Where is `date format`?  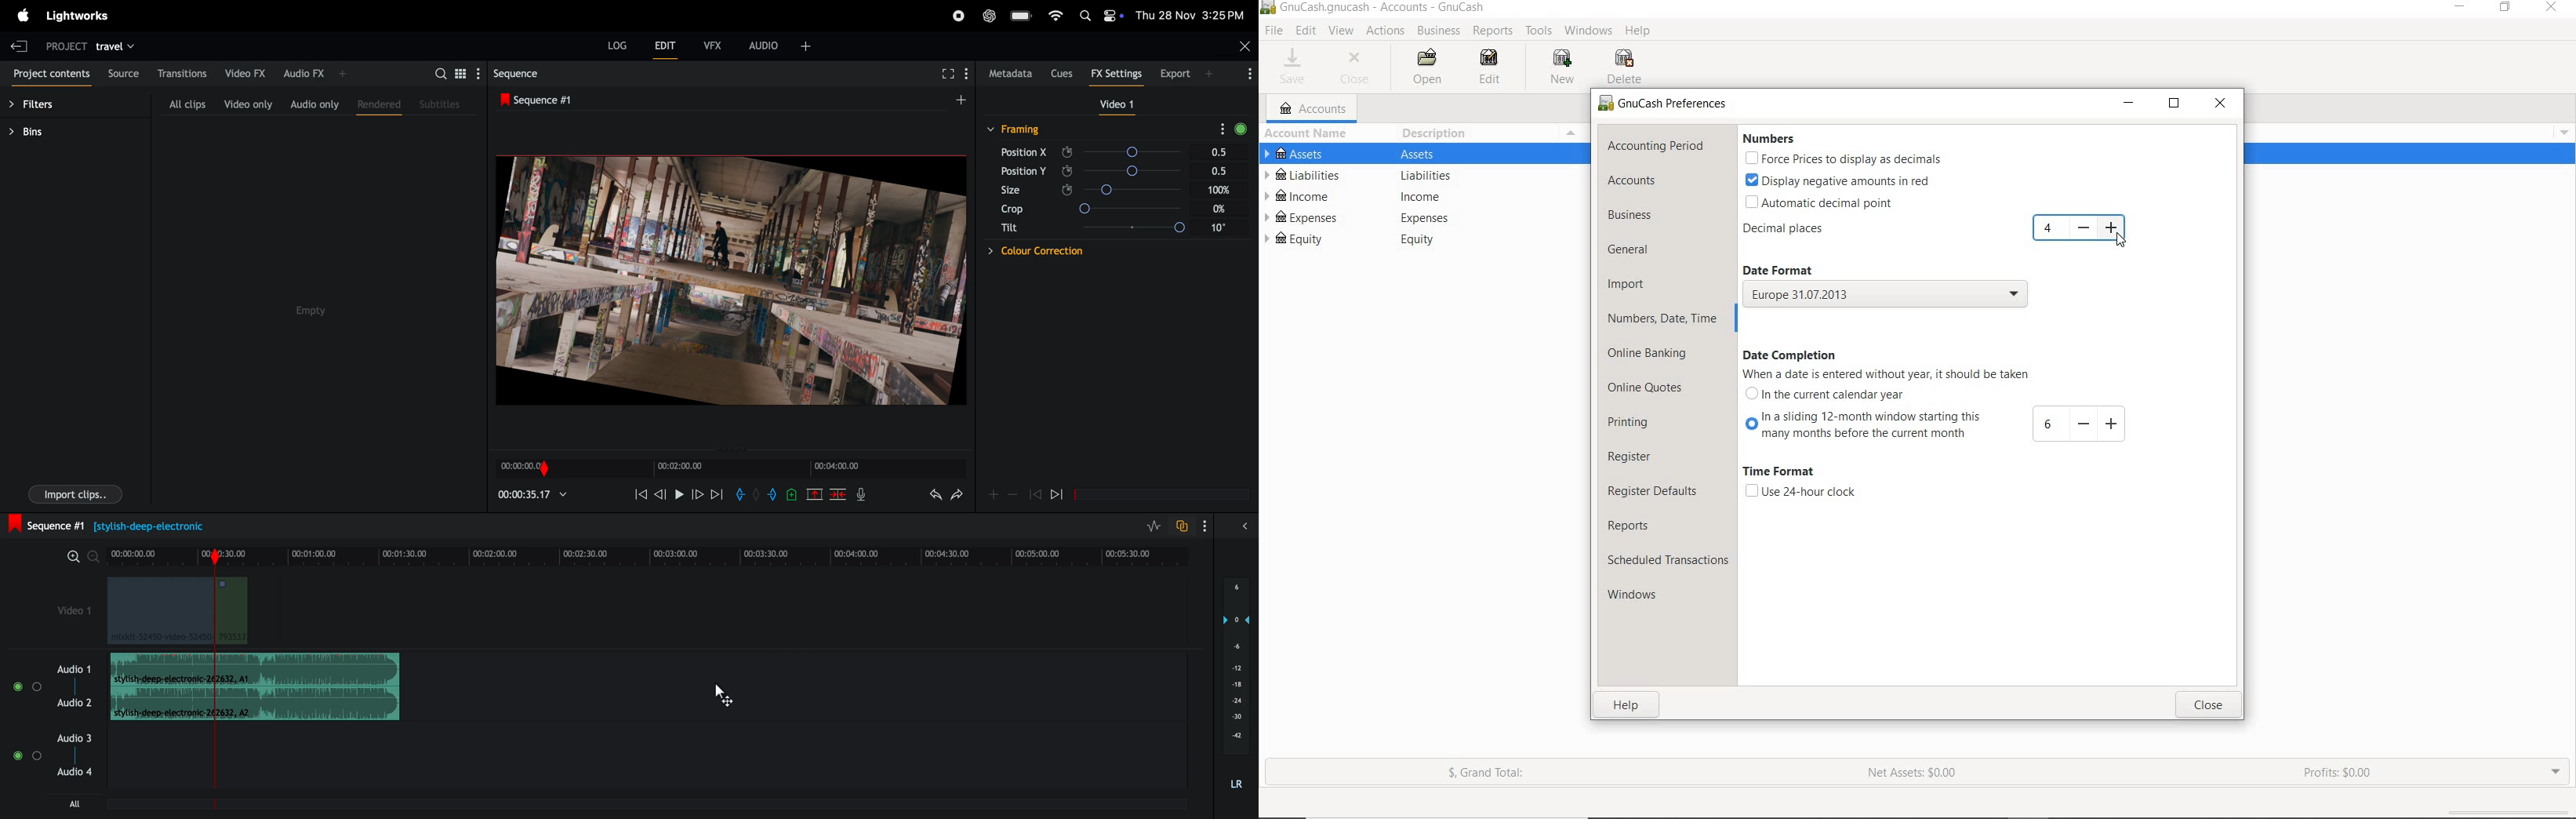
date format is located at coordinates (1792, 268).